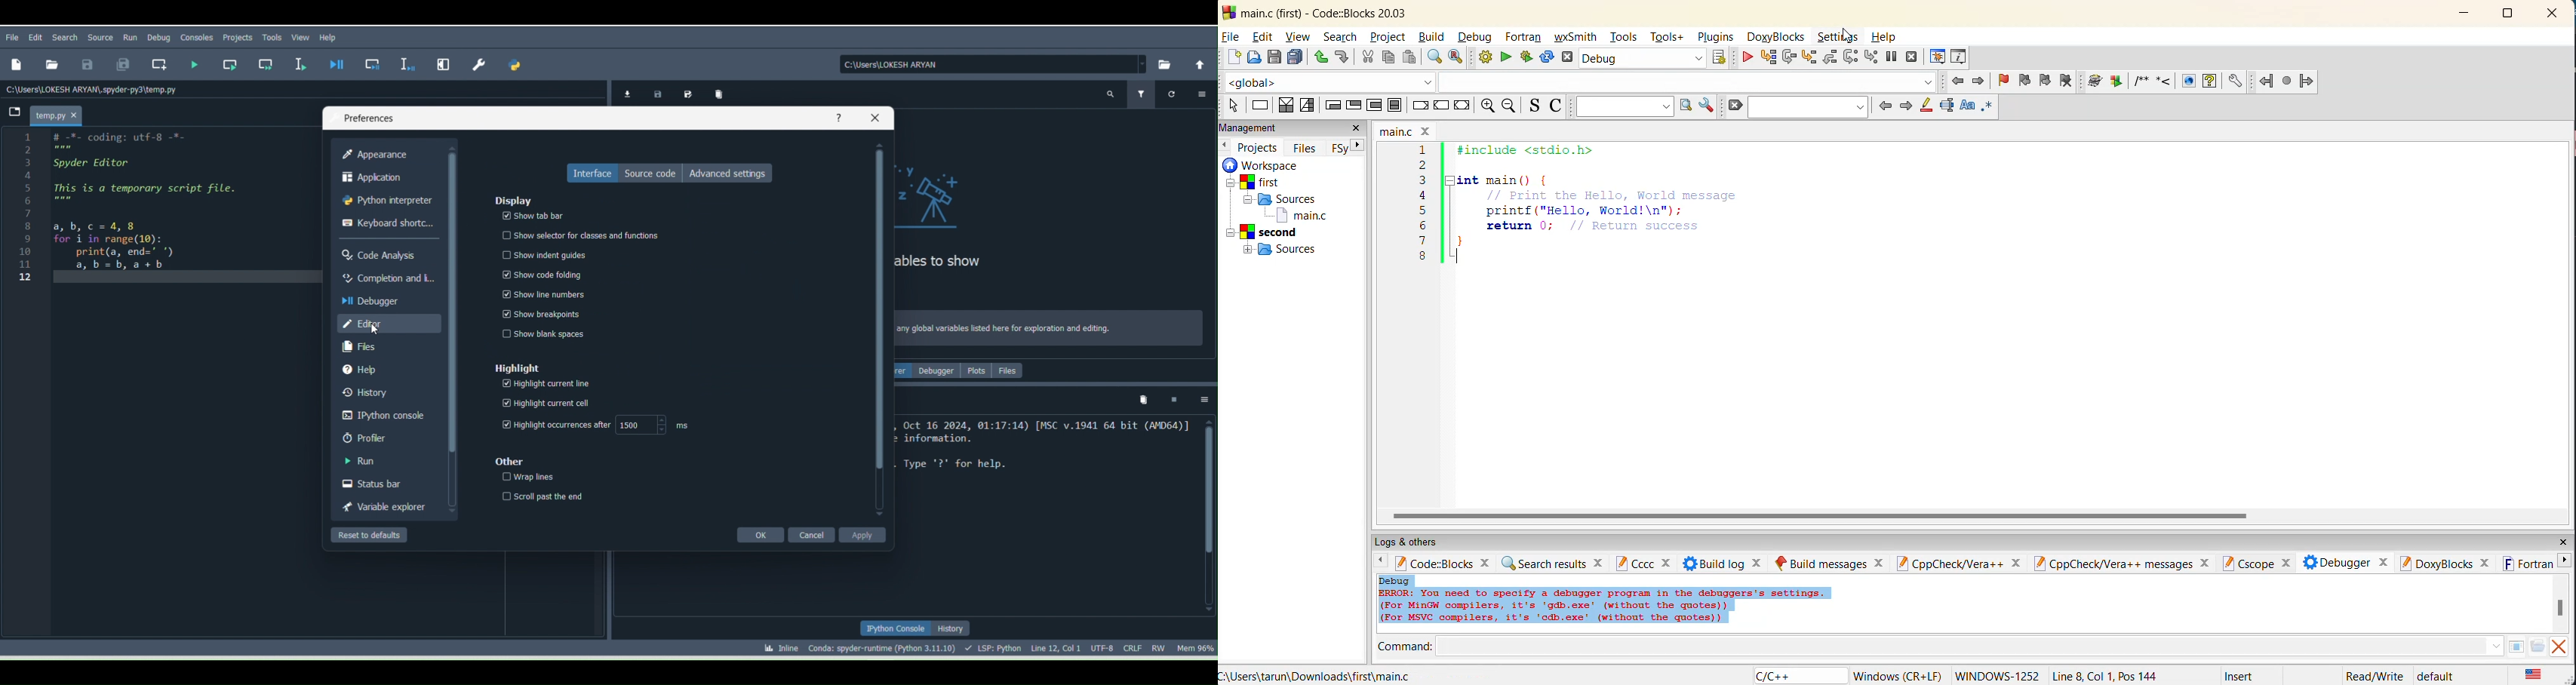 The width and height of the screenshot is (2576, 700). Describe the element at coordinates (1207, 514) in the screenshot. I see `Scrollbar` at that location.